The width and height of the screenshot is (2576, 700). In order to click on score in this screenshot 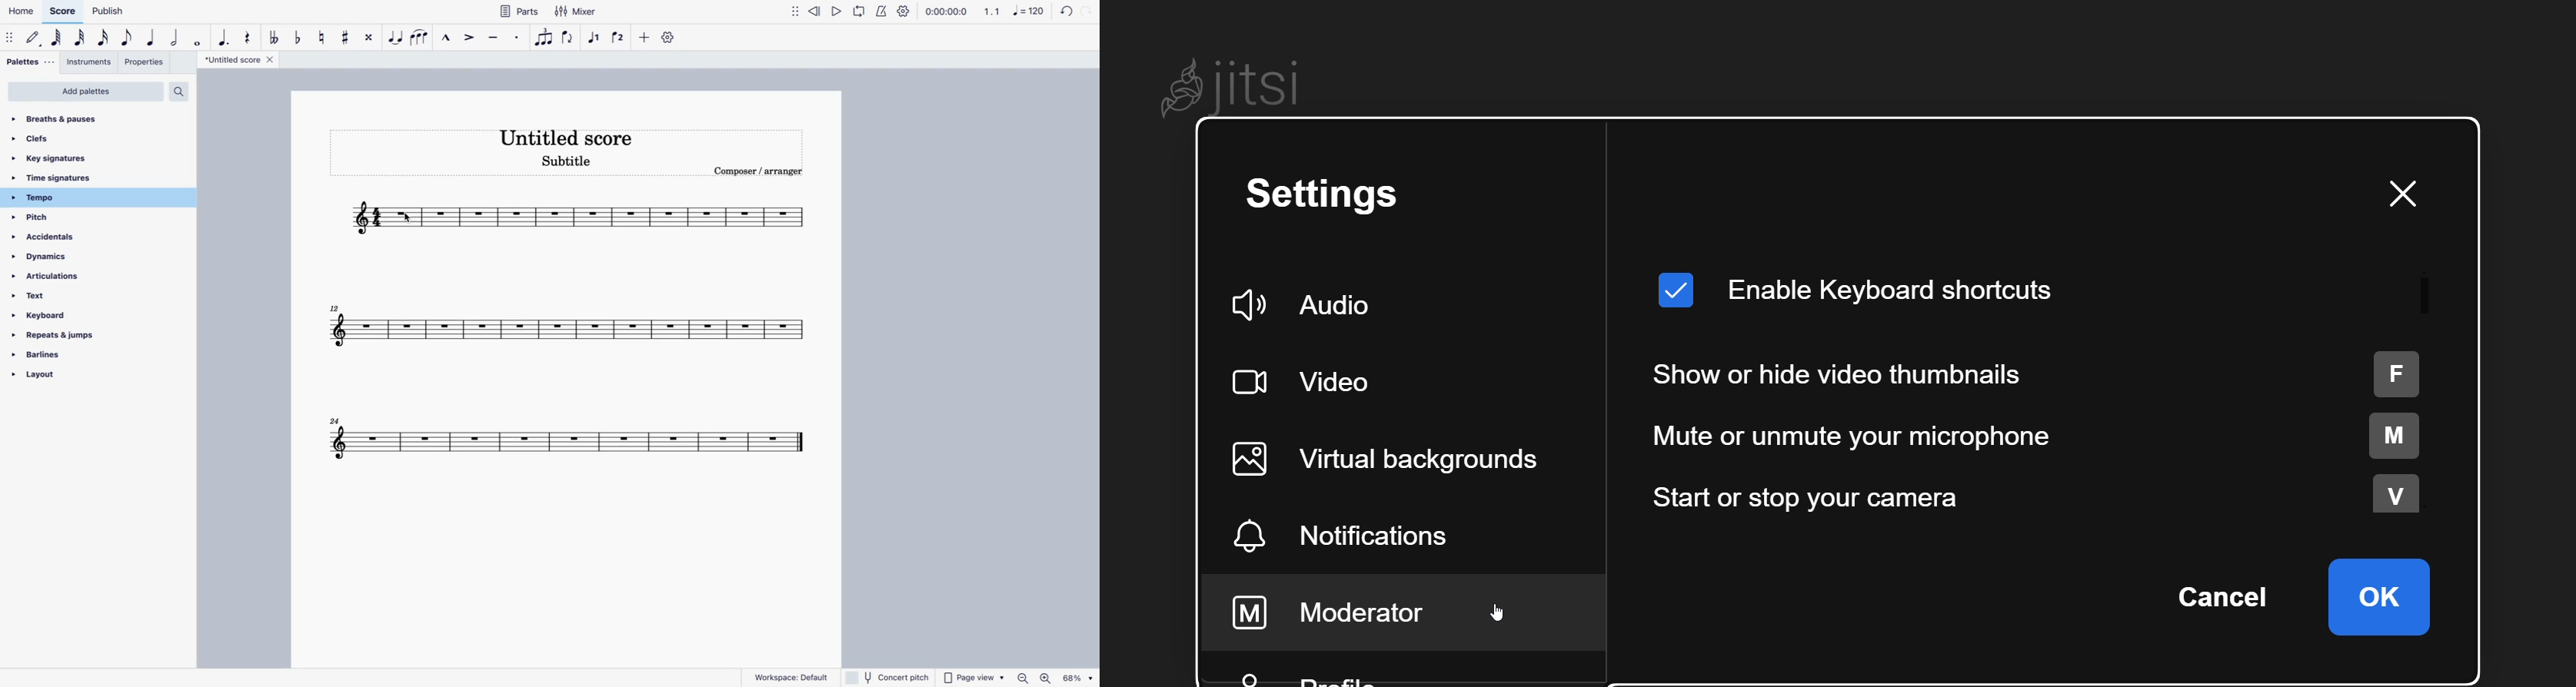, I will do `click(566, 441)`.